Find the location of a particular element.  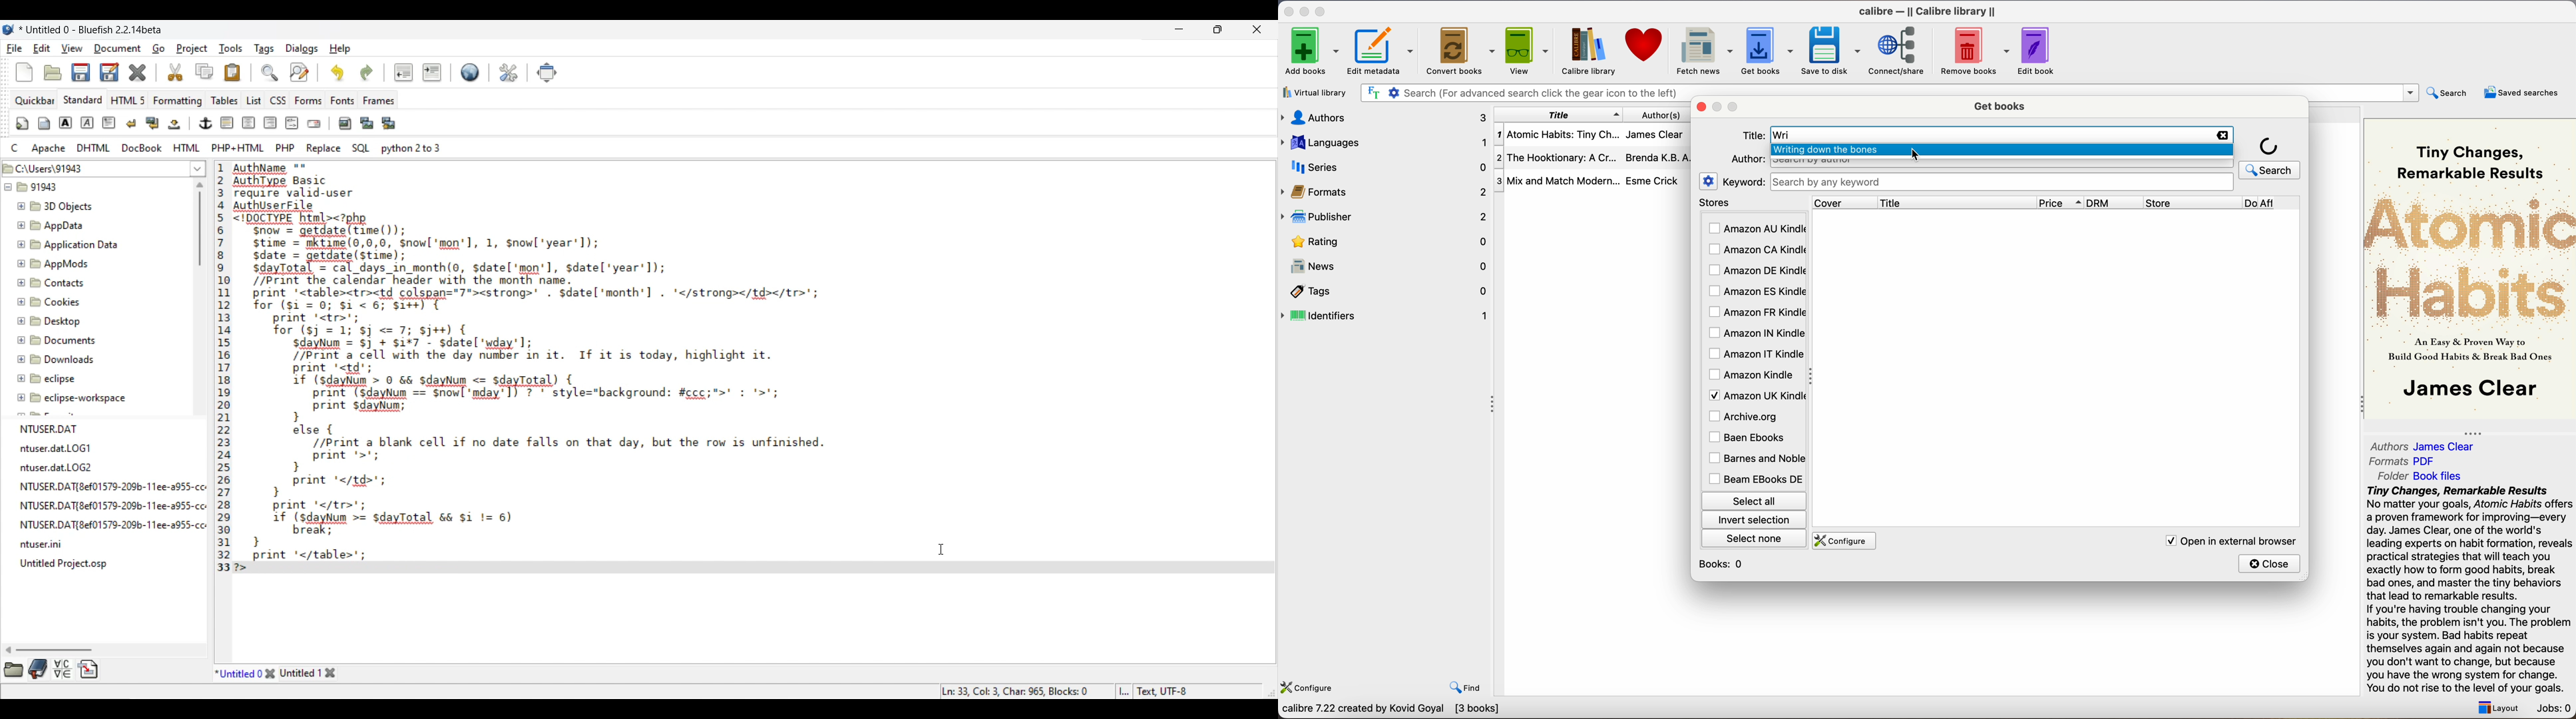

Tools menu is located at coordinates (231, 49).